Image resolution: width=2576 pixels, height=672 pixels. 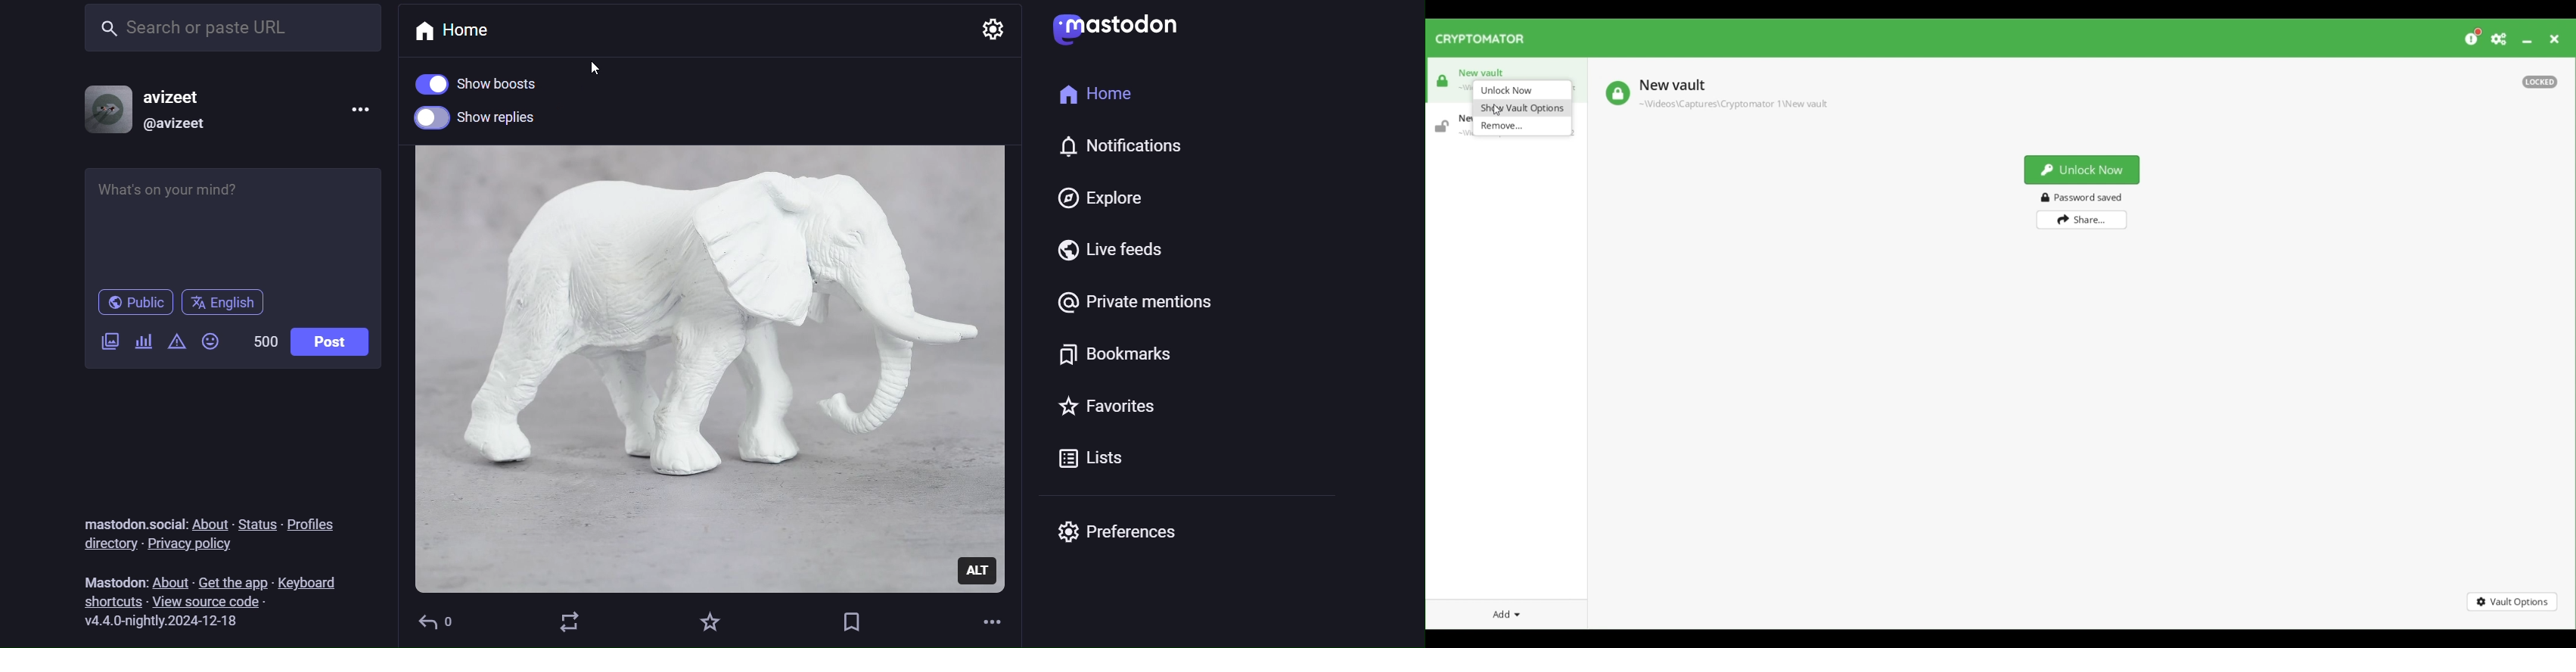 I want to click on Vault 1/Selected vault, so click(x=1500, y=71).